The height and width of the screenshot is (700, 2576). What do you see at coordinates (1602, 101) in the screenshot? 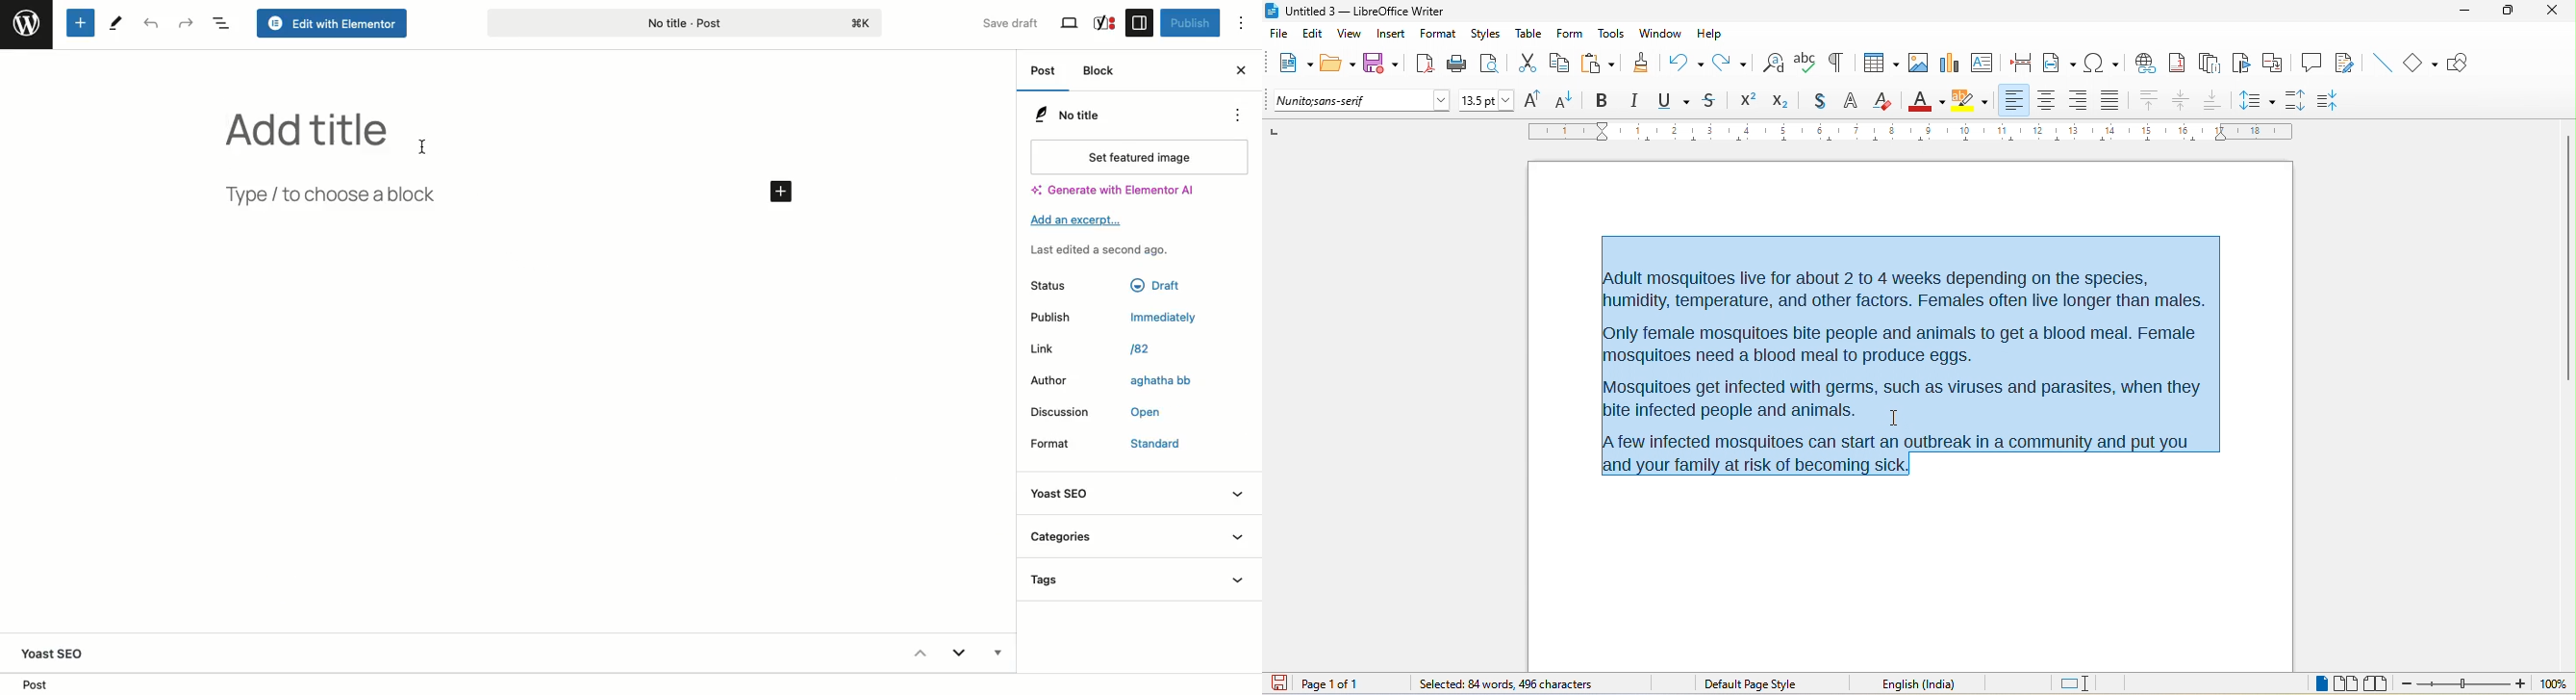
I see `bold` at bounding box center [1602, 101].